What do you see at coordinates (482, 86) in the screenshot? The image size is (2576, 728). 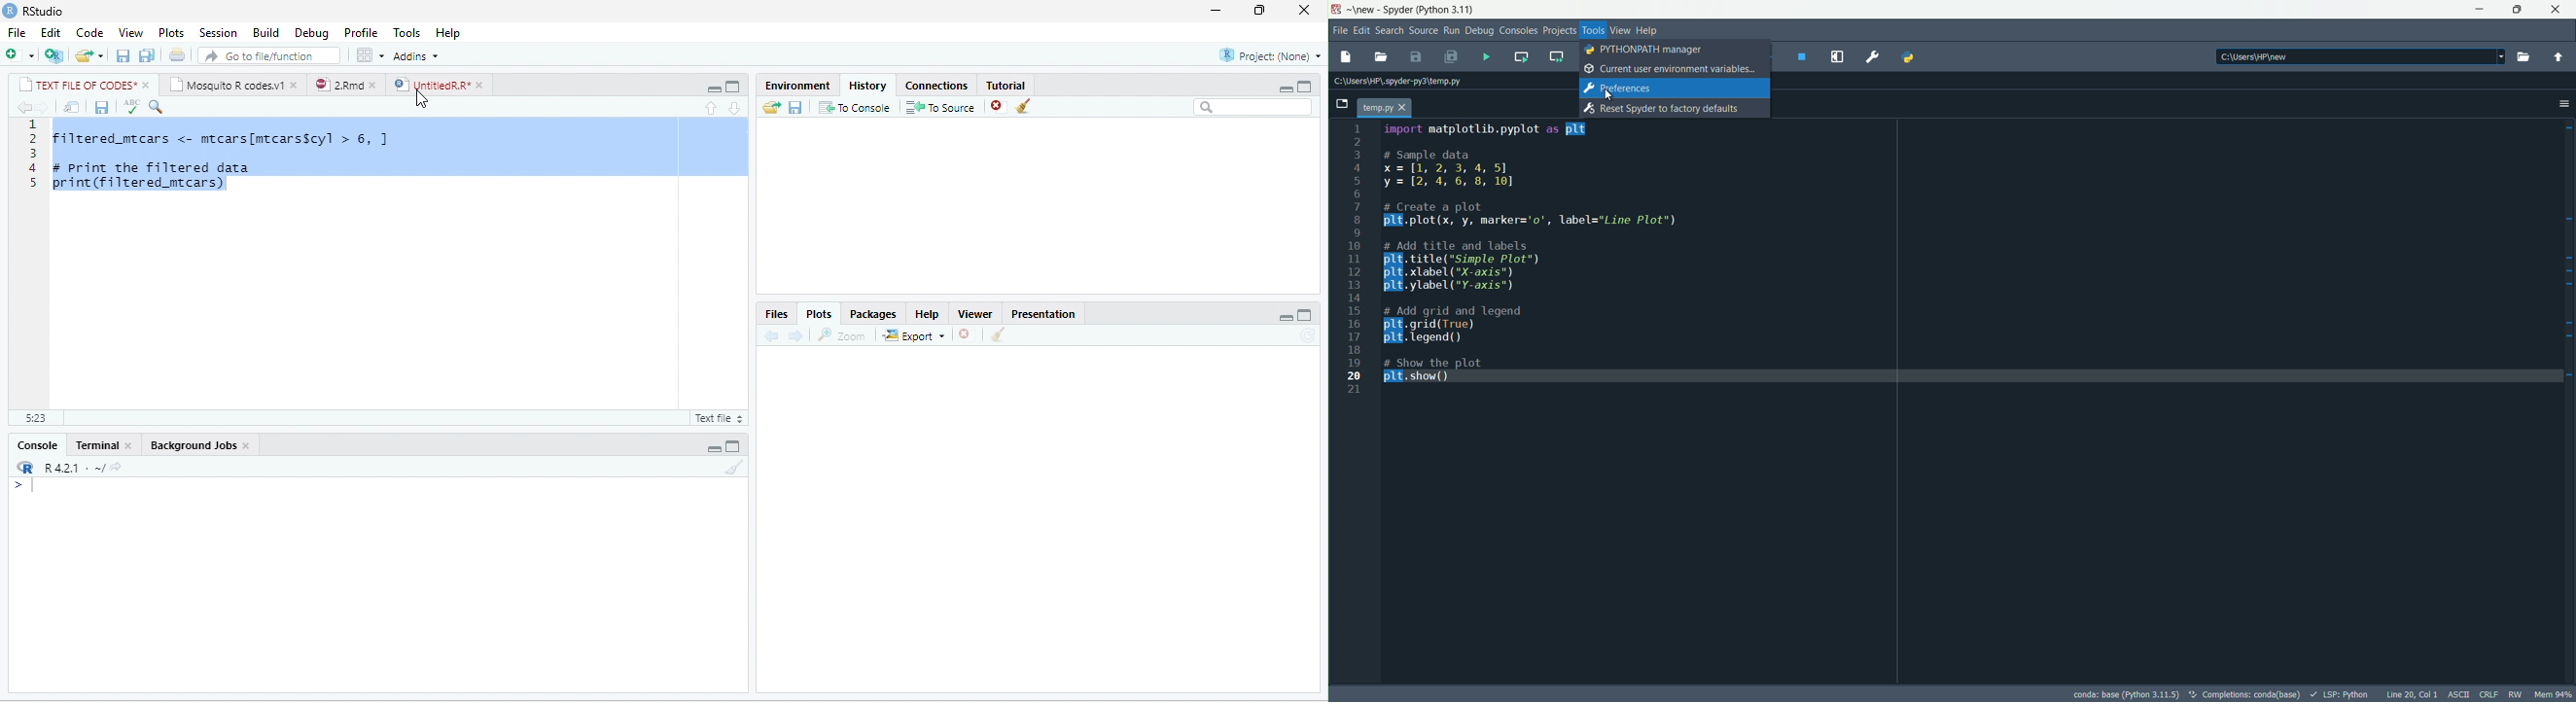 I see `close` at bounding box center [482, 86].